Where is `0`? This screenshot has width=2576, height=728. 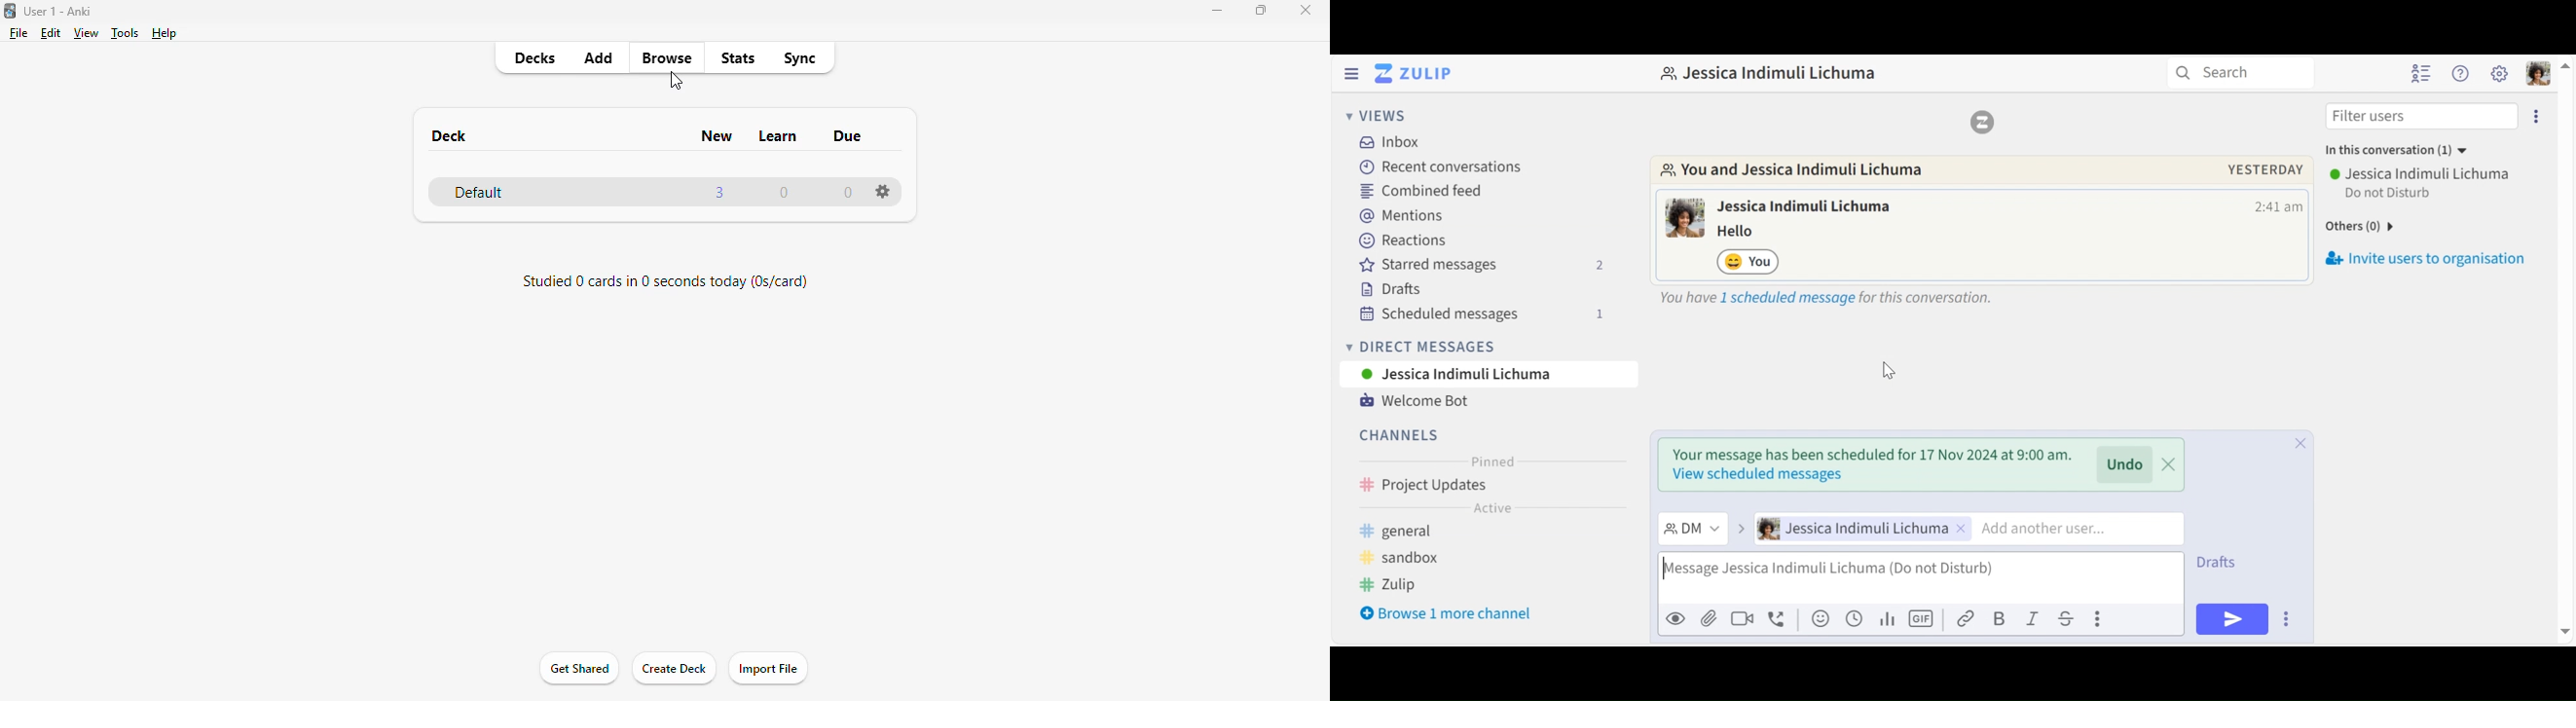 0 is located at coordinates (784, 194).